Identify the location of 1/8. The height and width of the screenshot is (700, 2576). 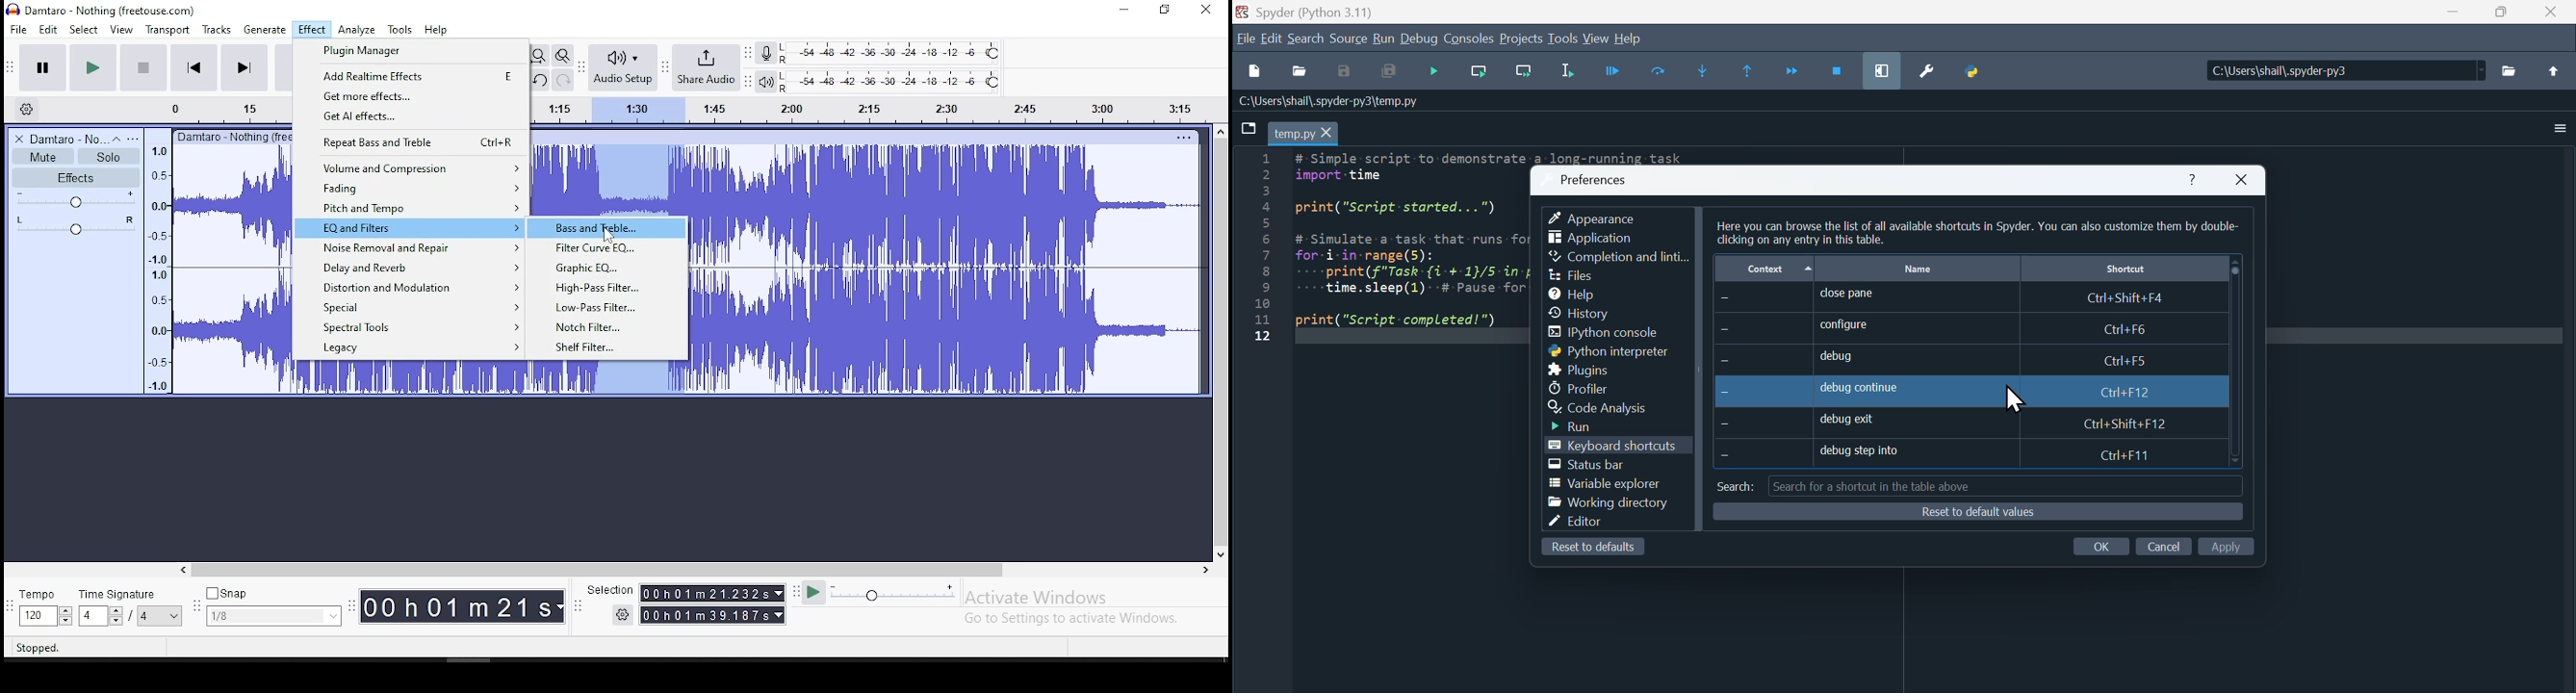
(259, 616).